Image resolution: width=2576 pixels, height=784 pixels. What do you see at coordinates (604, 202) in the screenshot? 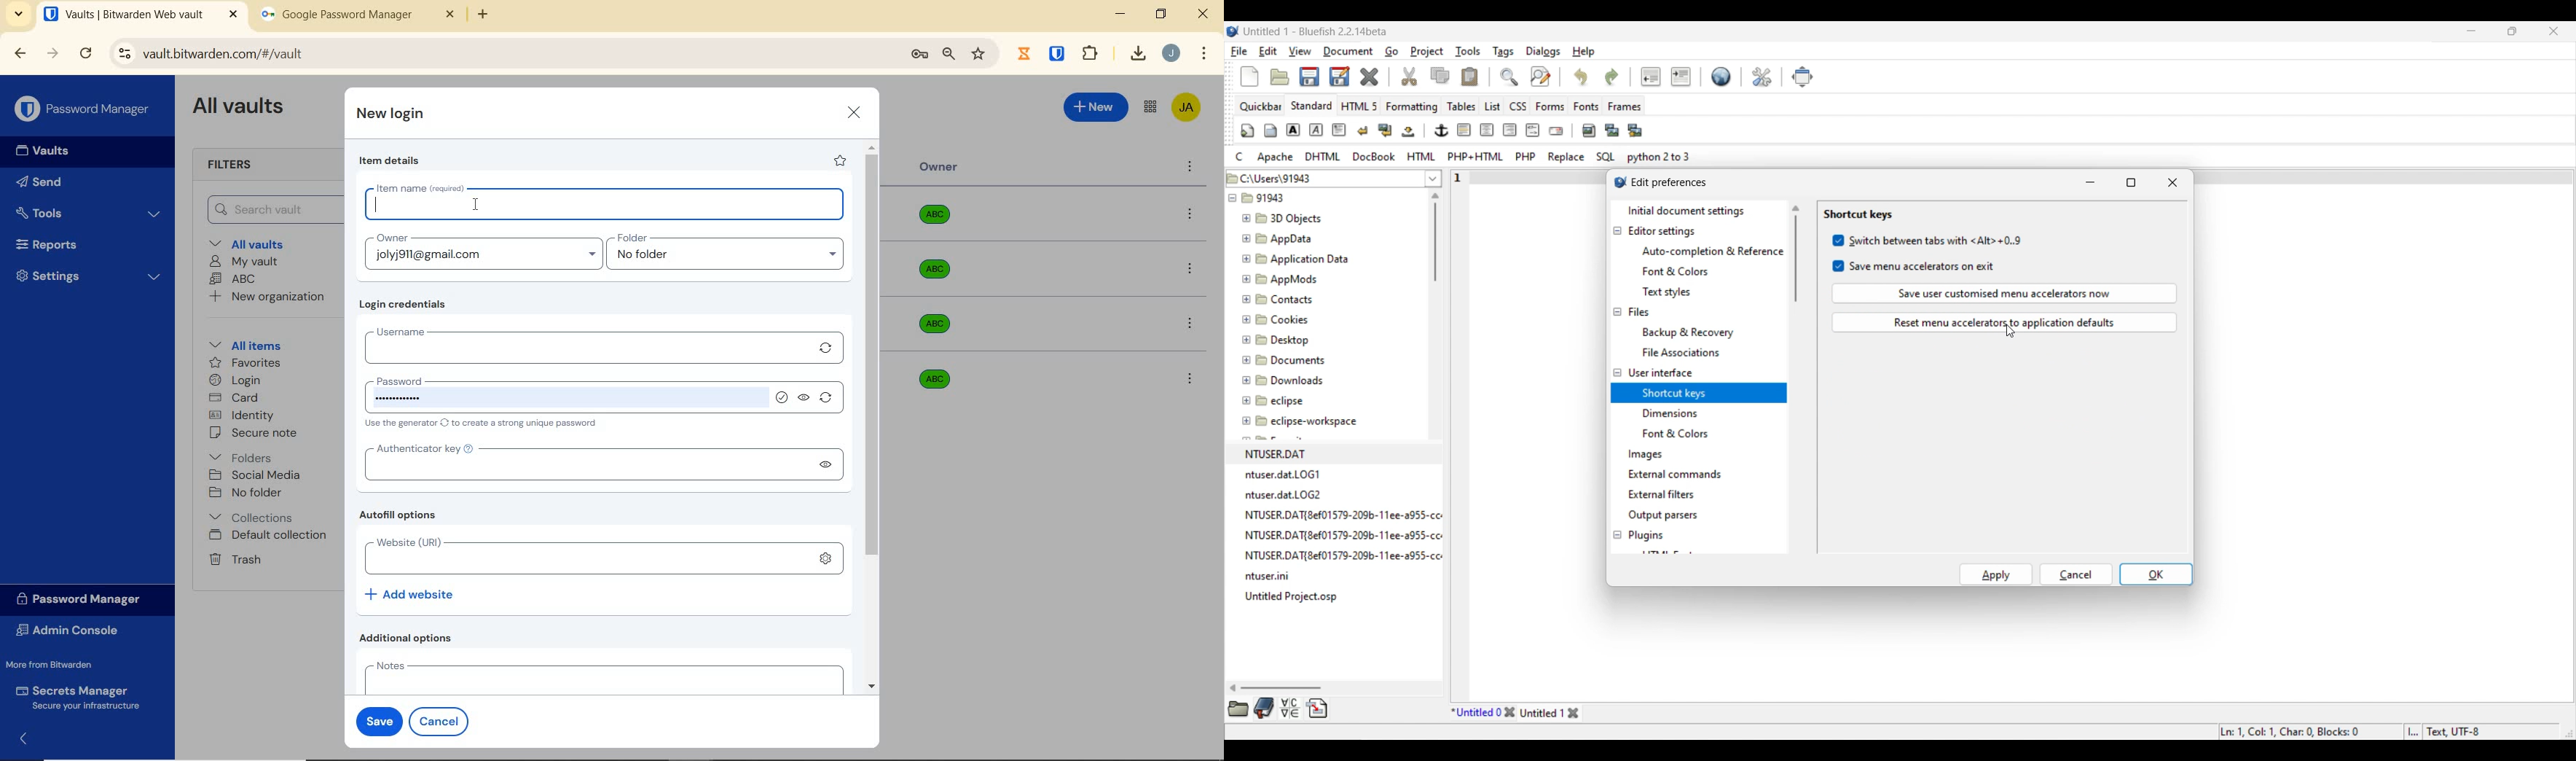
I see `Item name` at bounding box center [604, 202].